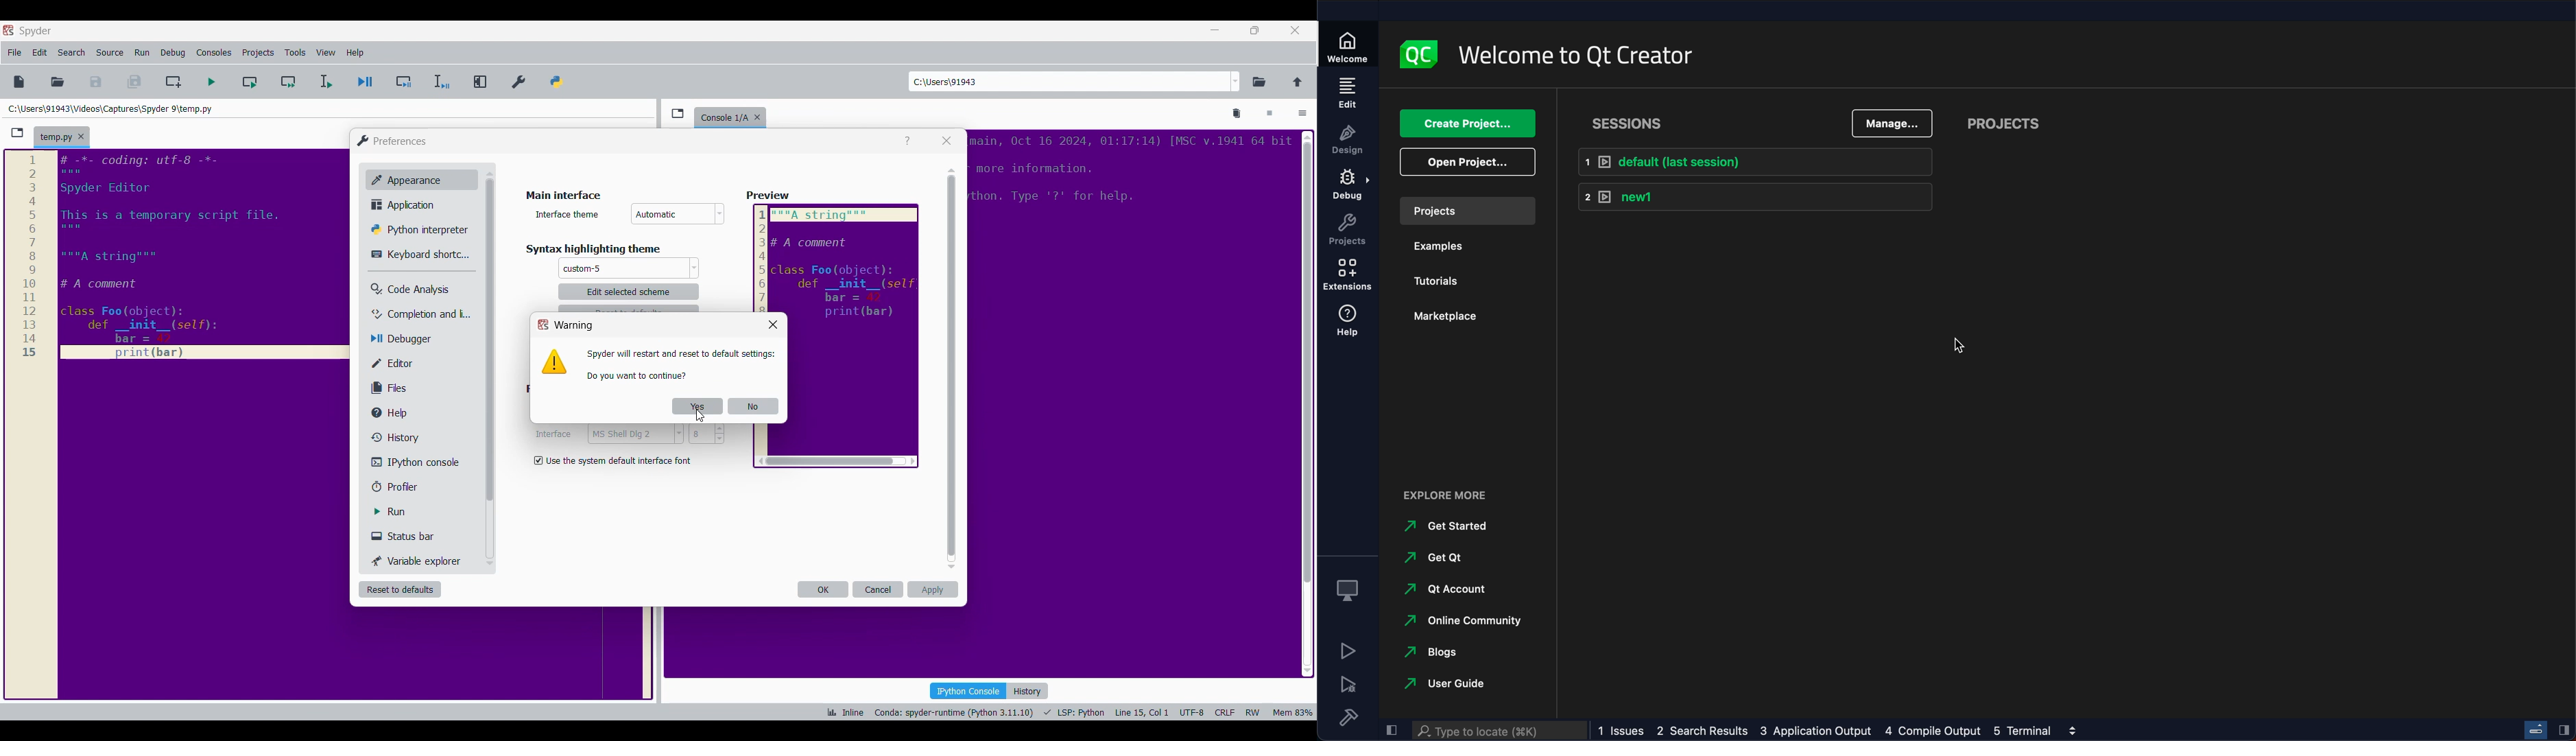 Image resolution: width=2576 pixels, height=756 pixels. I want to click on Code analysis, so click(421, 289).